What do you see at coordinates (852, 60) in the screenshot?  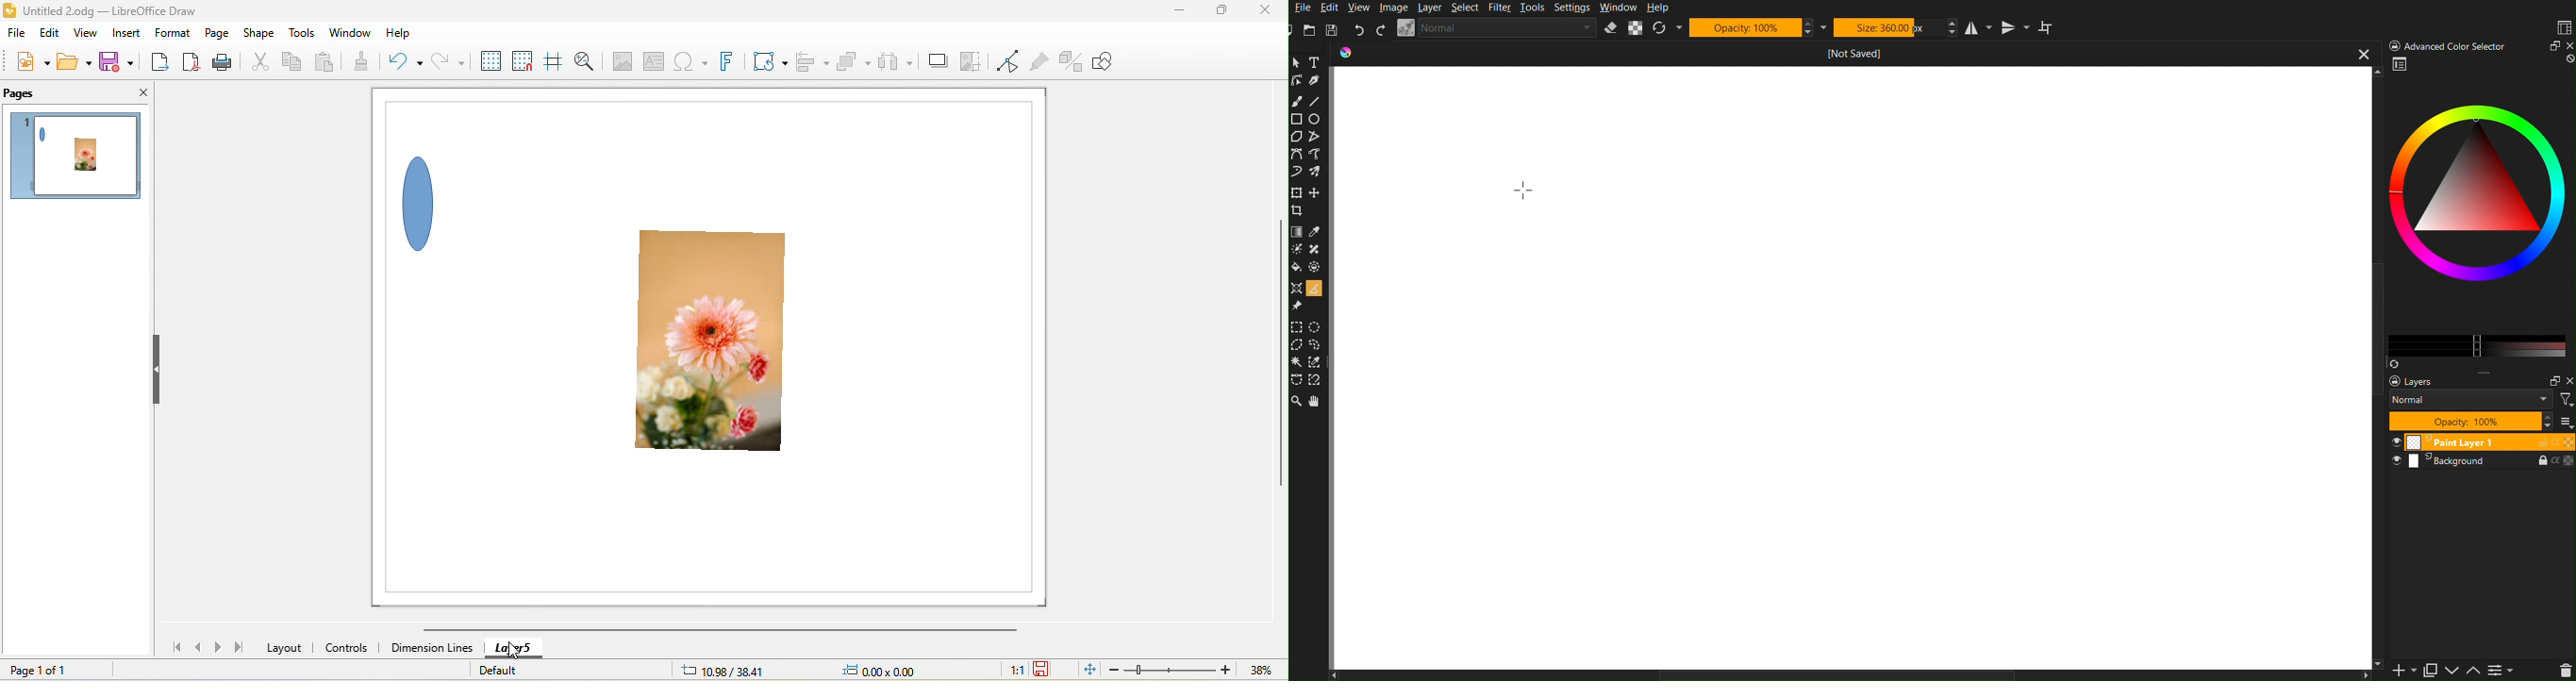 I see `arrange` at bounding box center [852, 60].